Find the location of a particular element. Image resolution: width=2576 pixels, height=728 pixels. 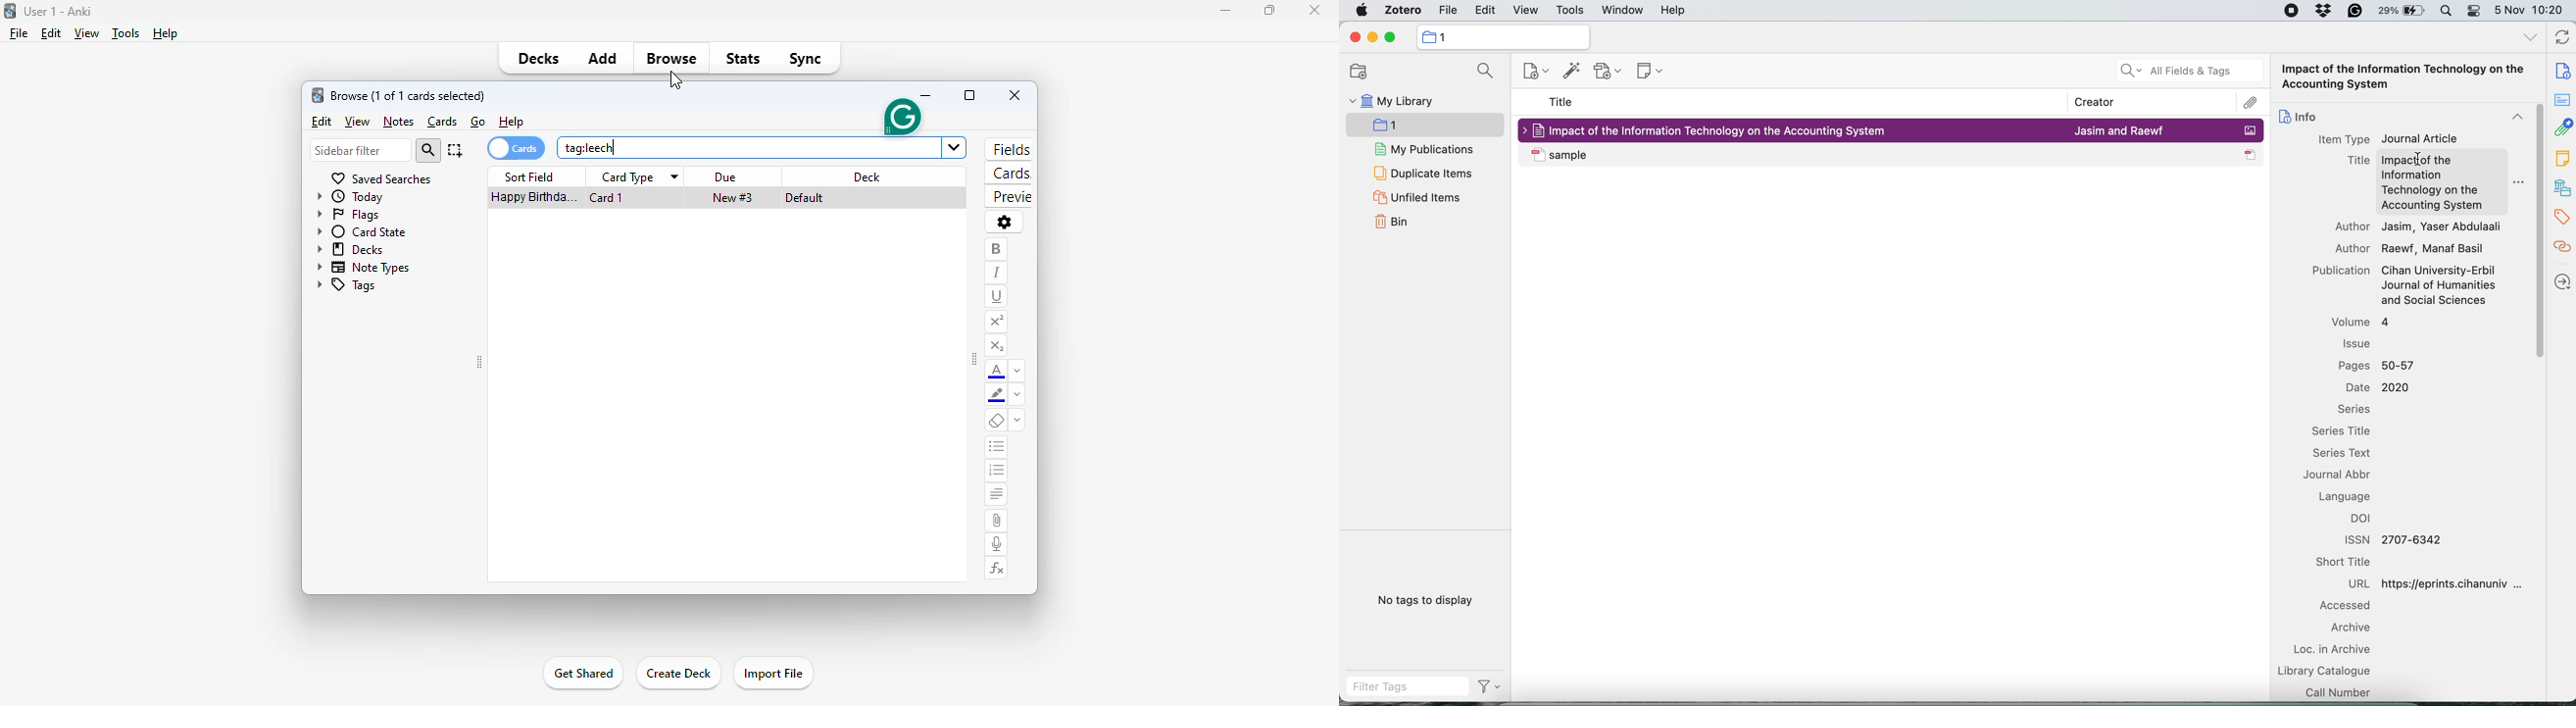

select formatting to remove is located at coordinates (1018, 419).